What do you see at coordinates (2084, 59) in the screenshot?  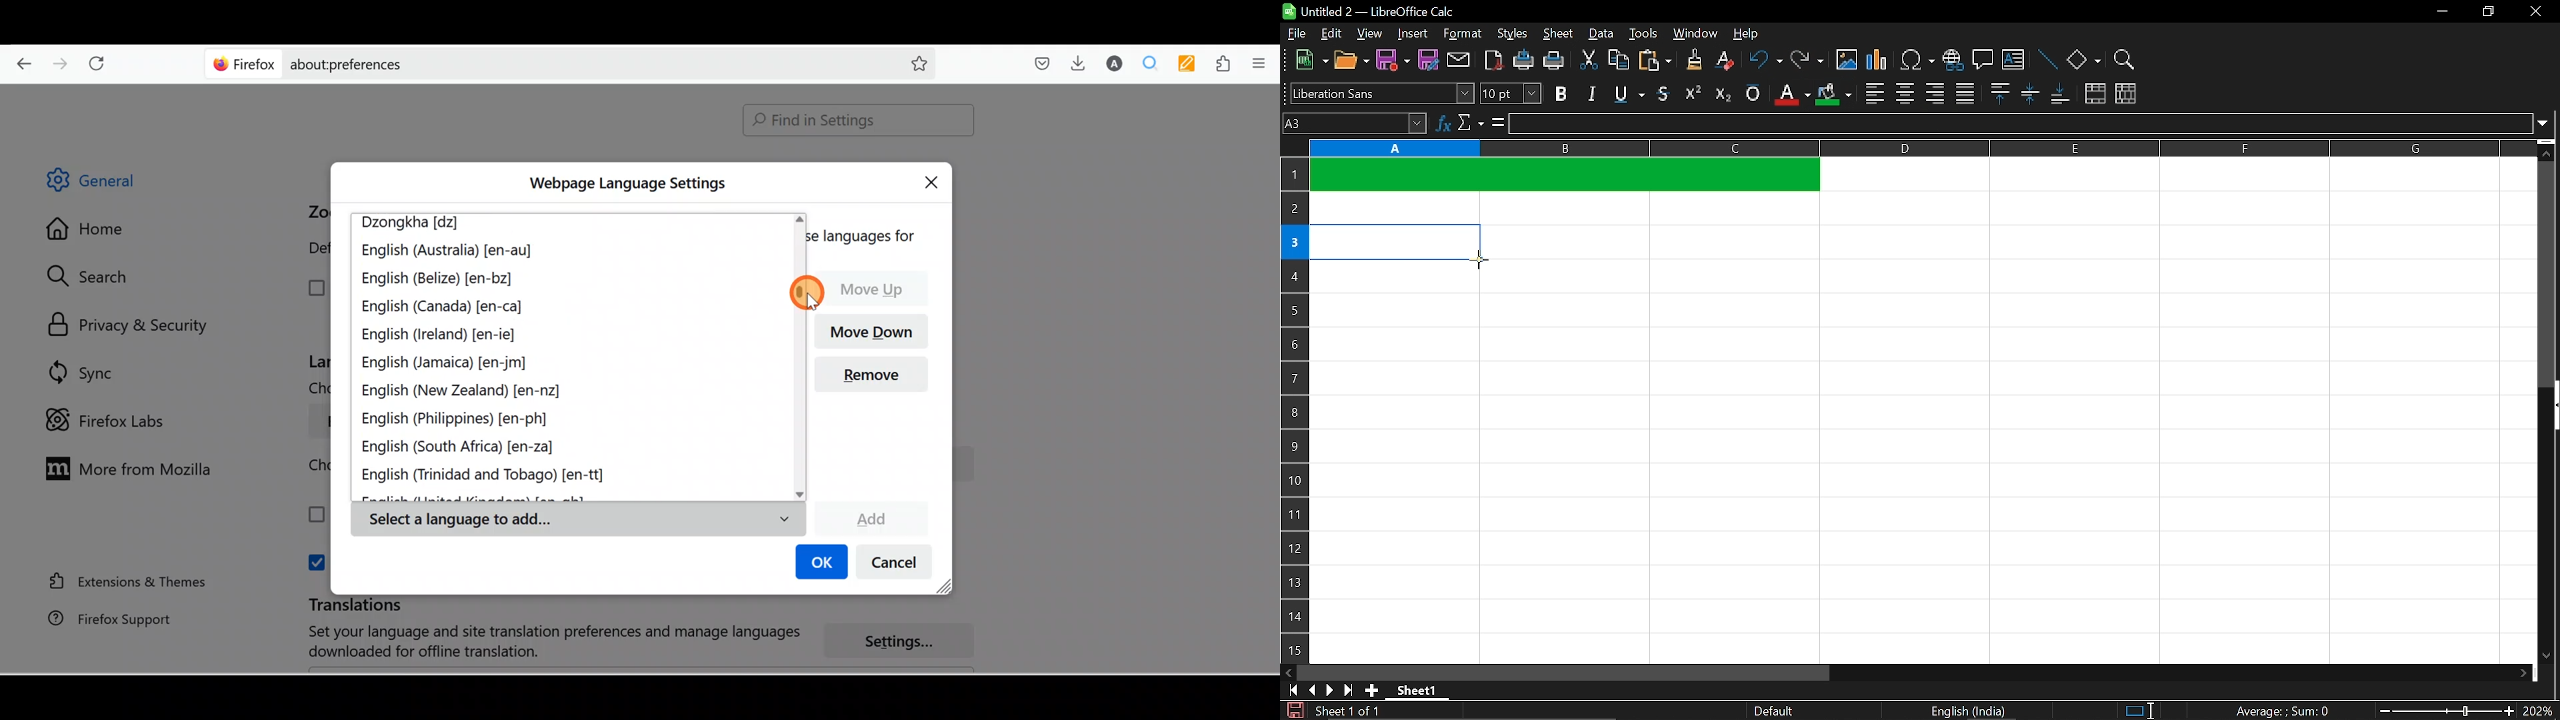 I see `basic shapes` at bounding box center [2084, 59].